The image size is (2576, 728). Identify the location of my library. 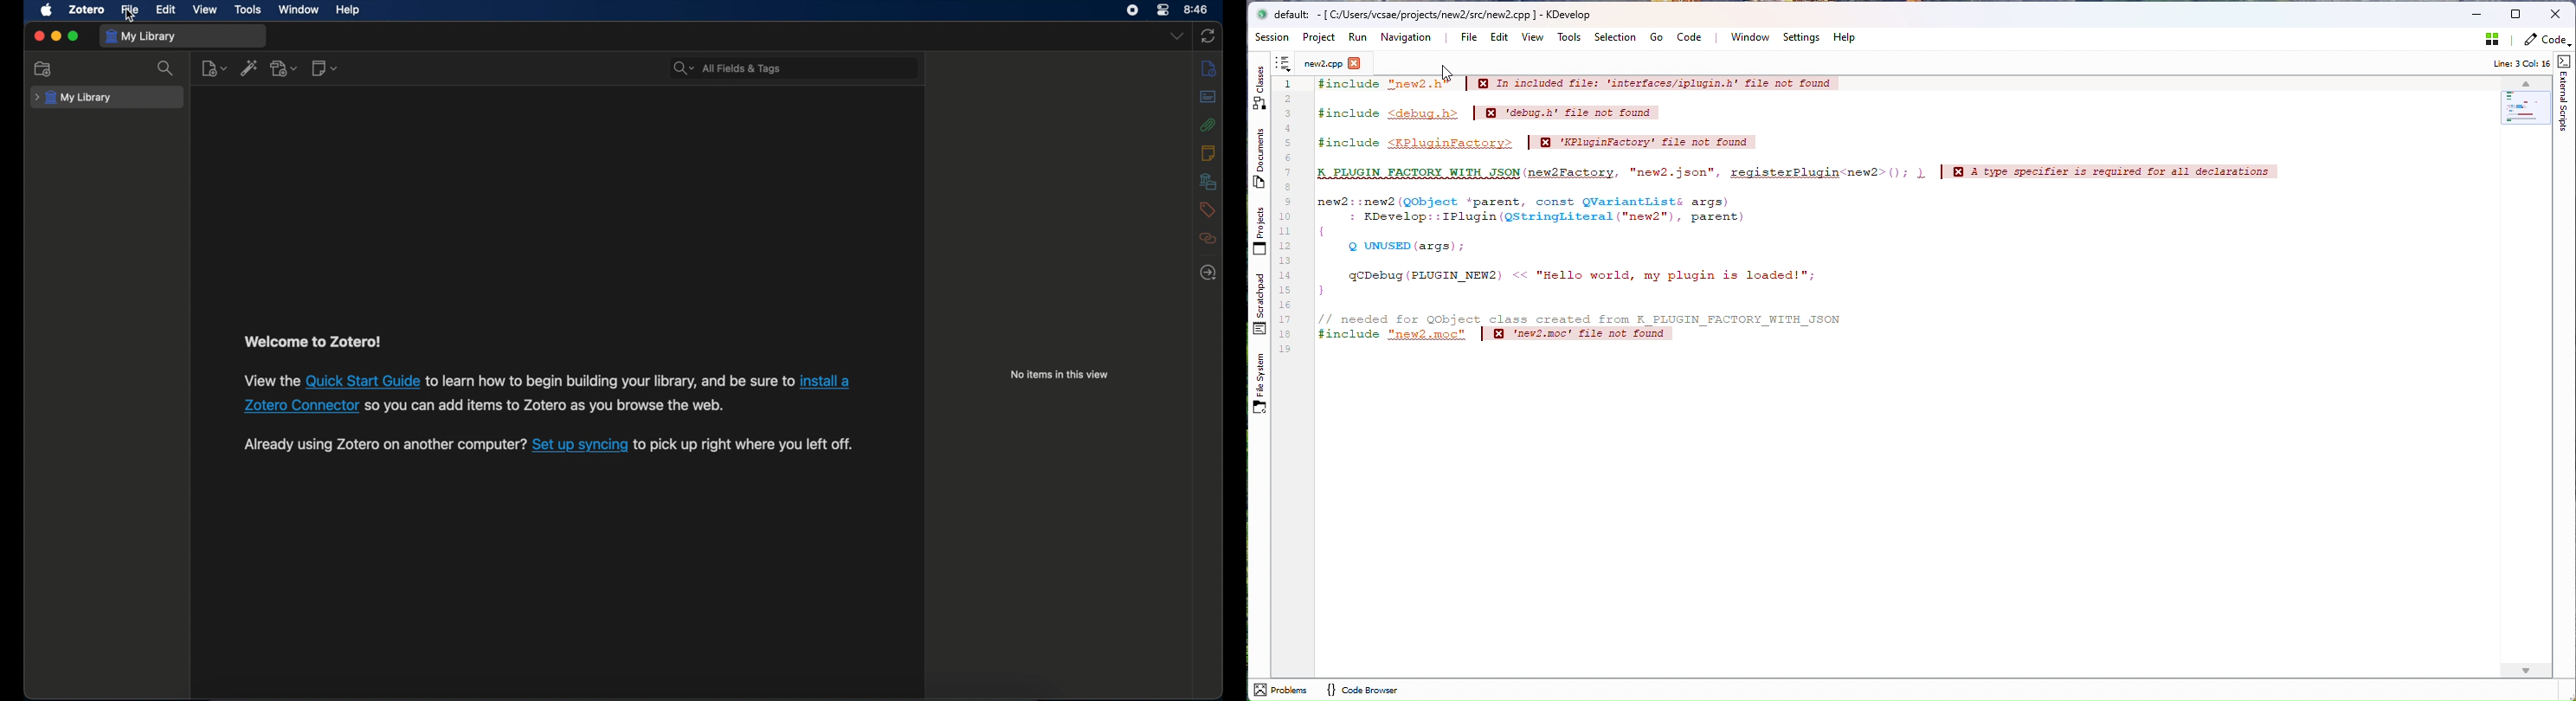
(141, 37).